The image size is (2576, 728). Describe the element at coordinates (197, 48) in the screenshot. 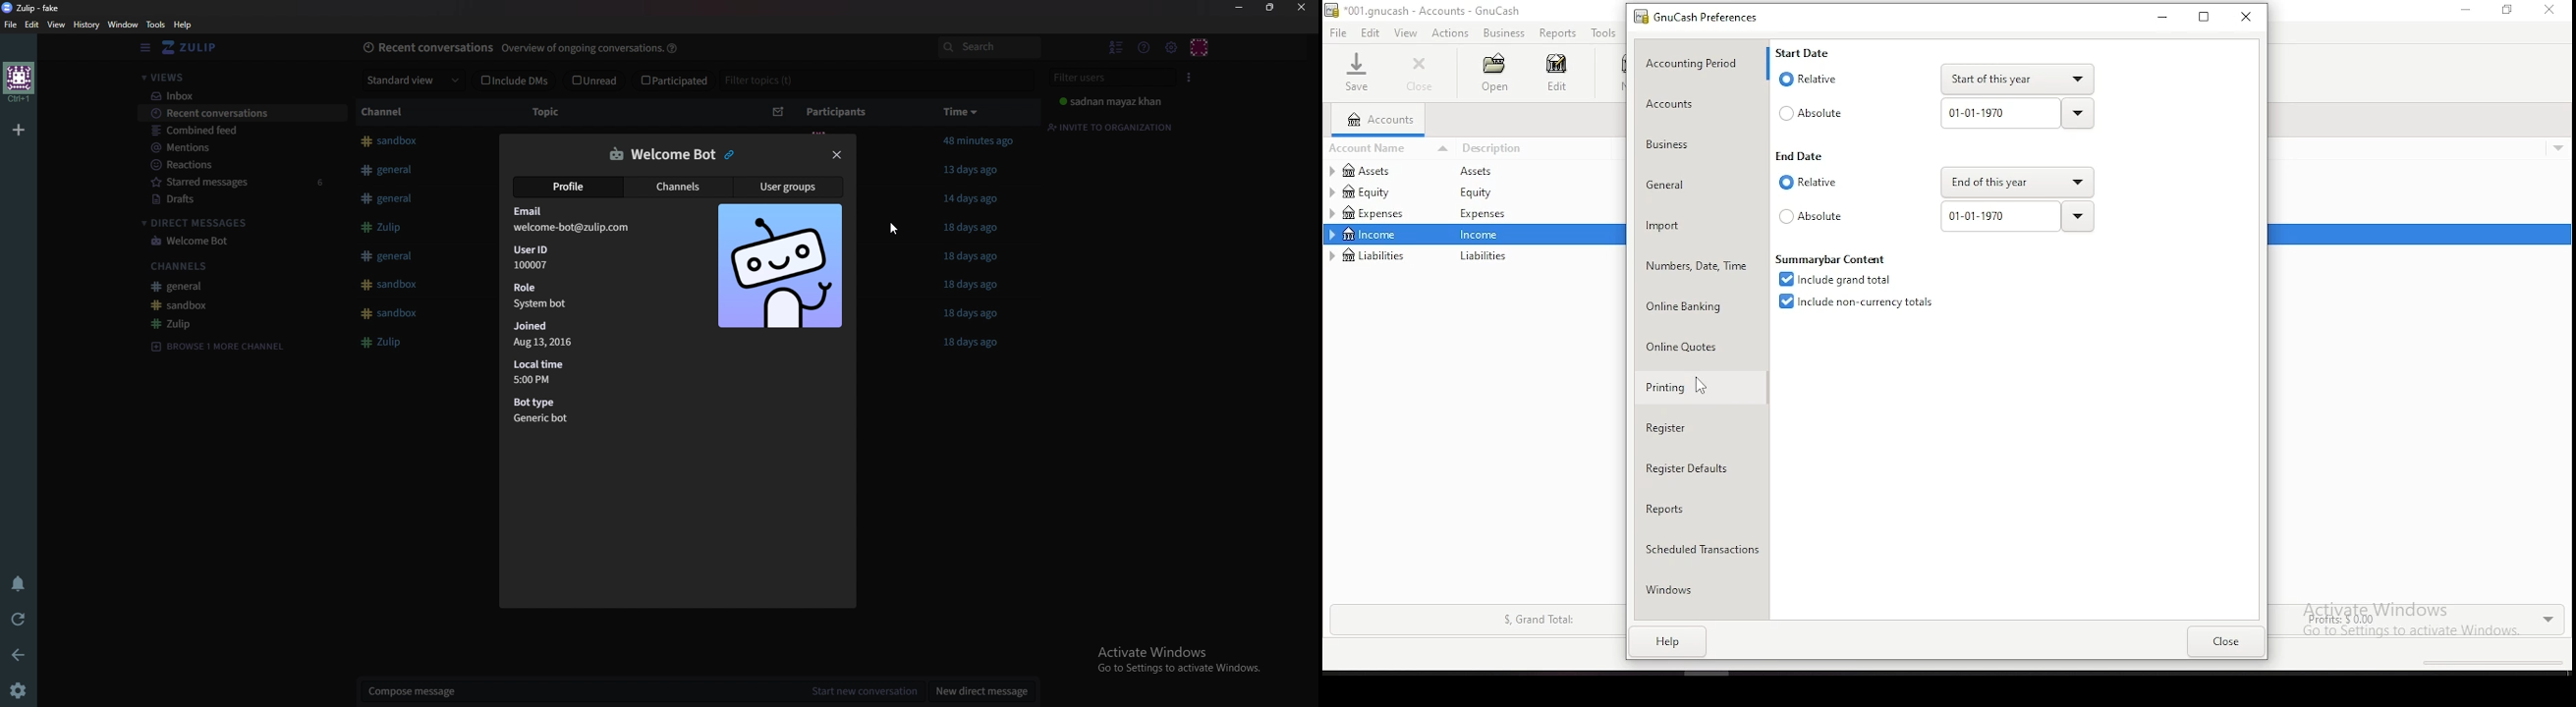

I see `Home view` at that location.